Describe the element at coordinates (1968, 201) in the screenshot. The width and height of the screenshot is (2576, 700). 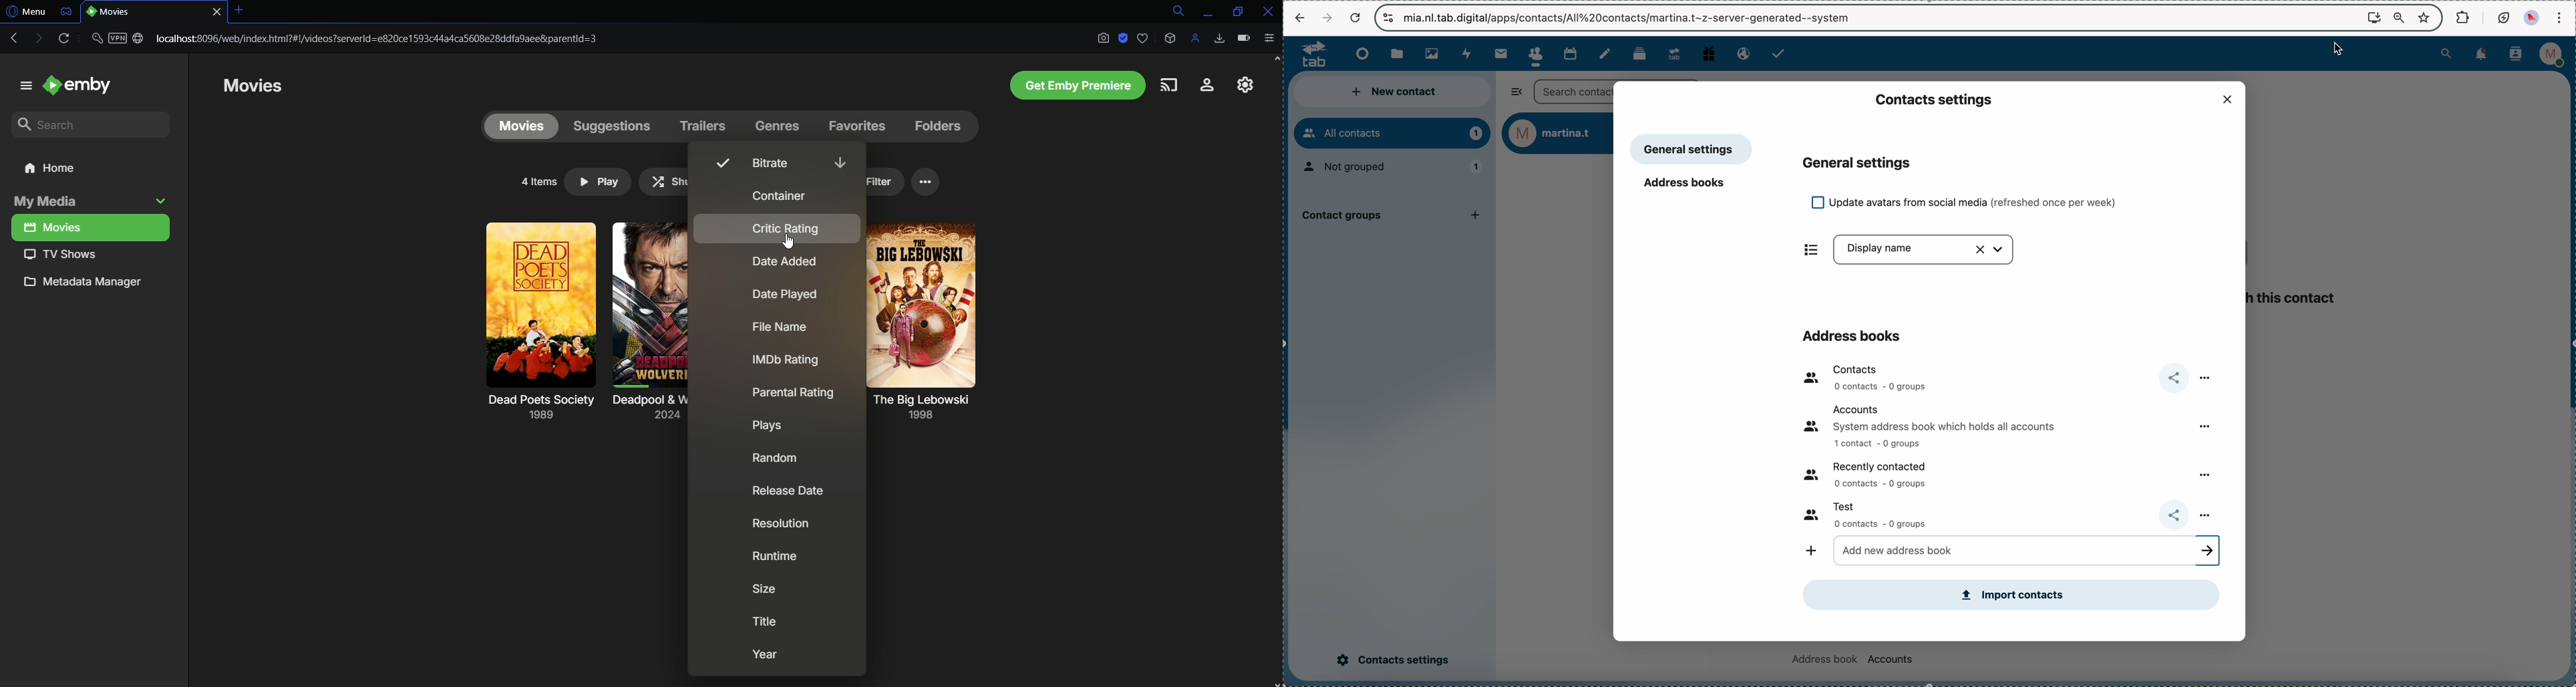
I see `update avatars` at that location.